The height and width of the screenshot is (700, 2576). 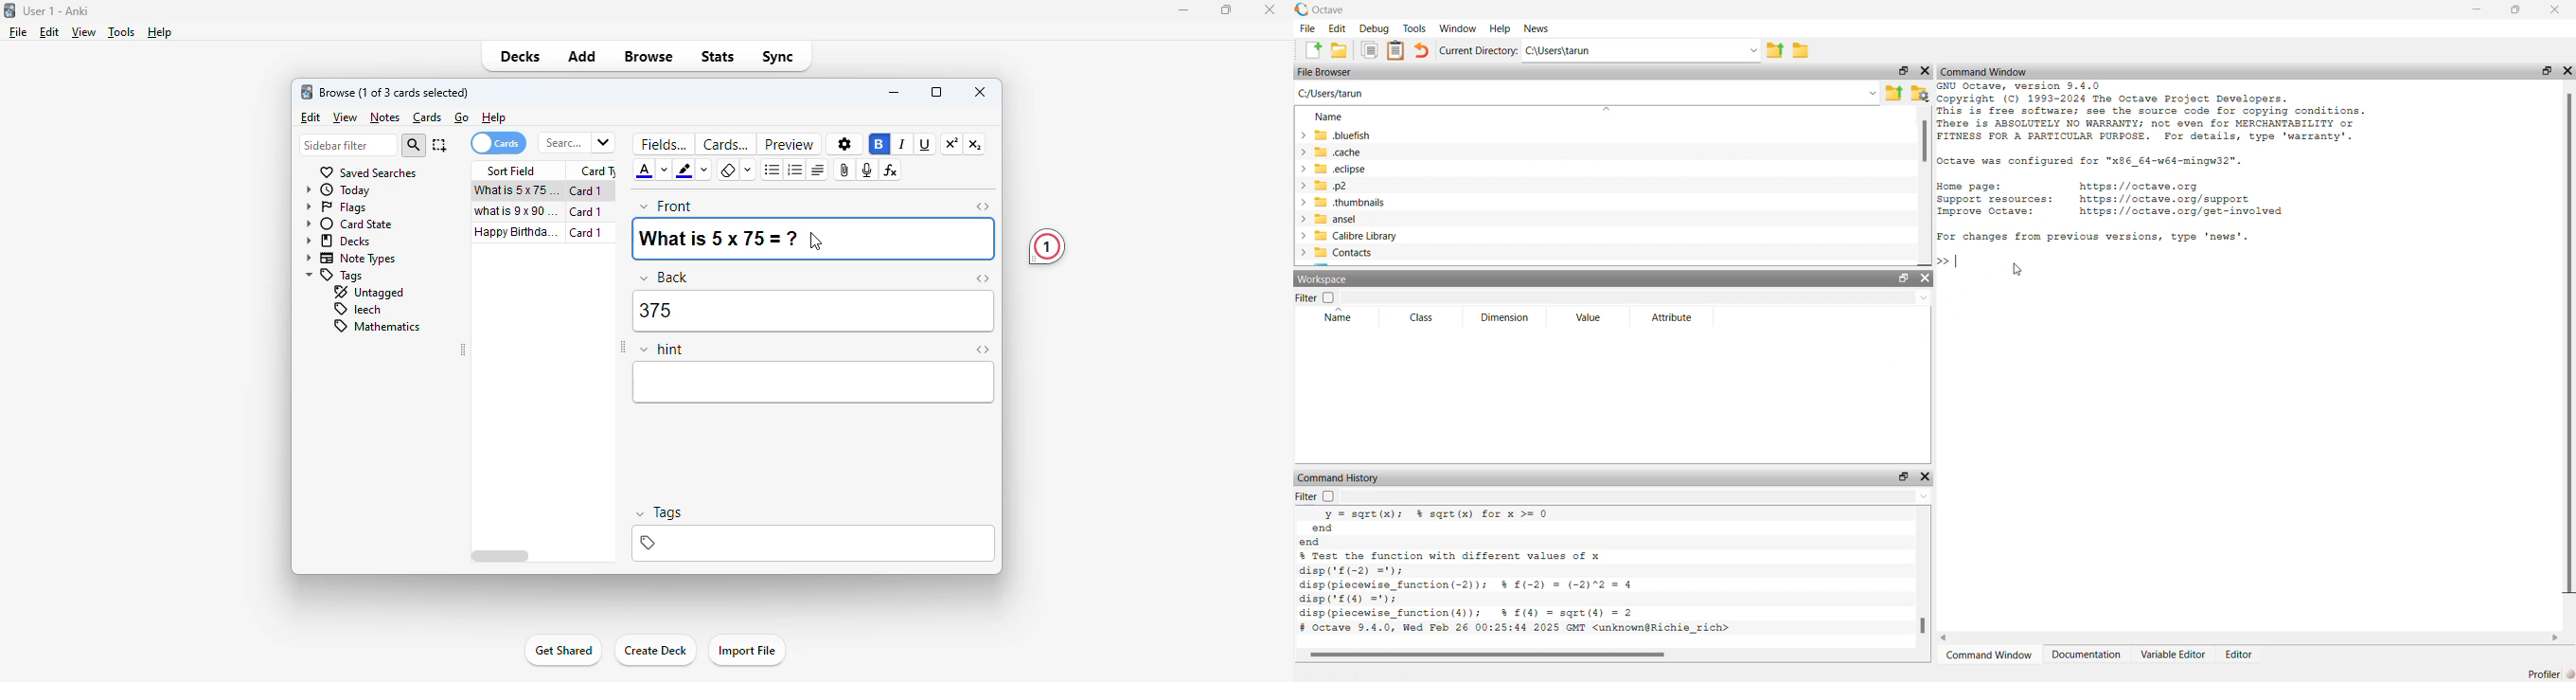 I want to click on decks, so click(x=337, y=241).